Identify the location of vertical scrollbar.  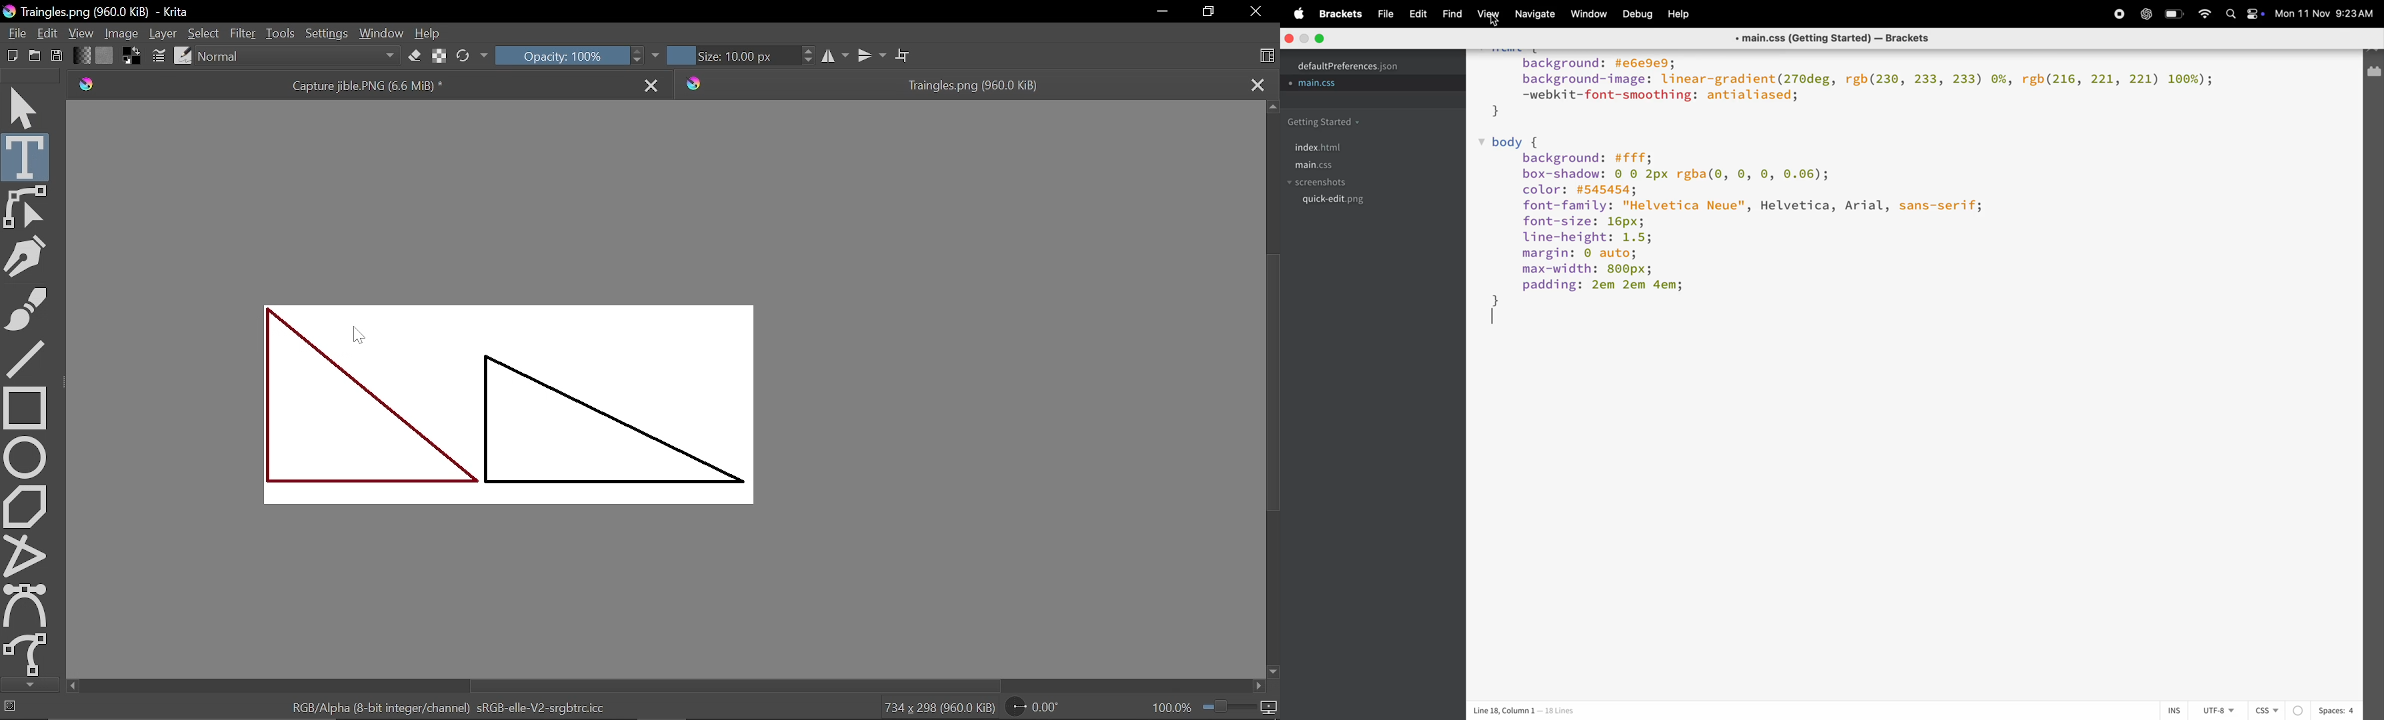
(1269, 379).